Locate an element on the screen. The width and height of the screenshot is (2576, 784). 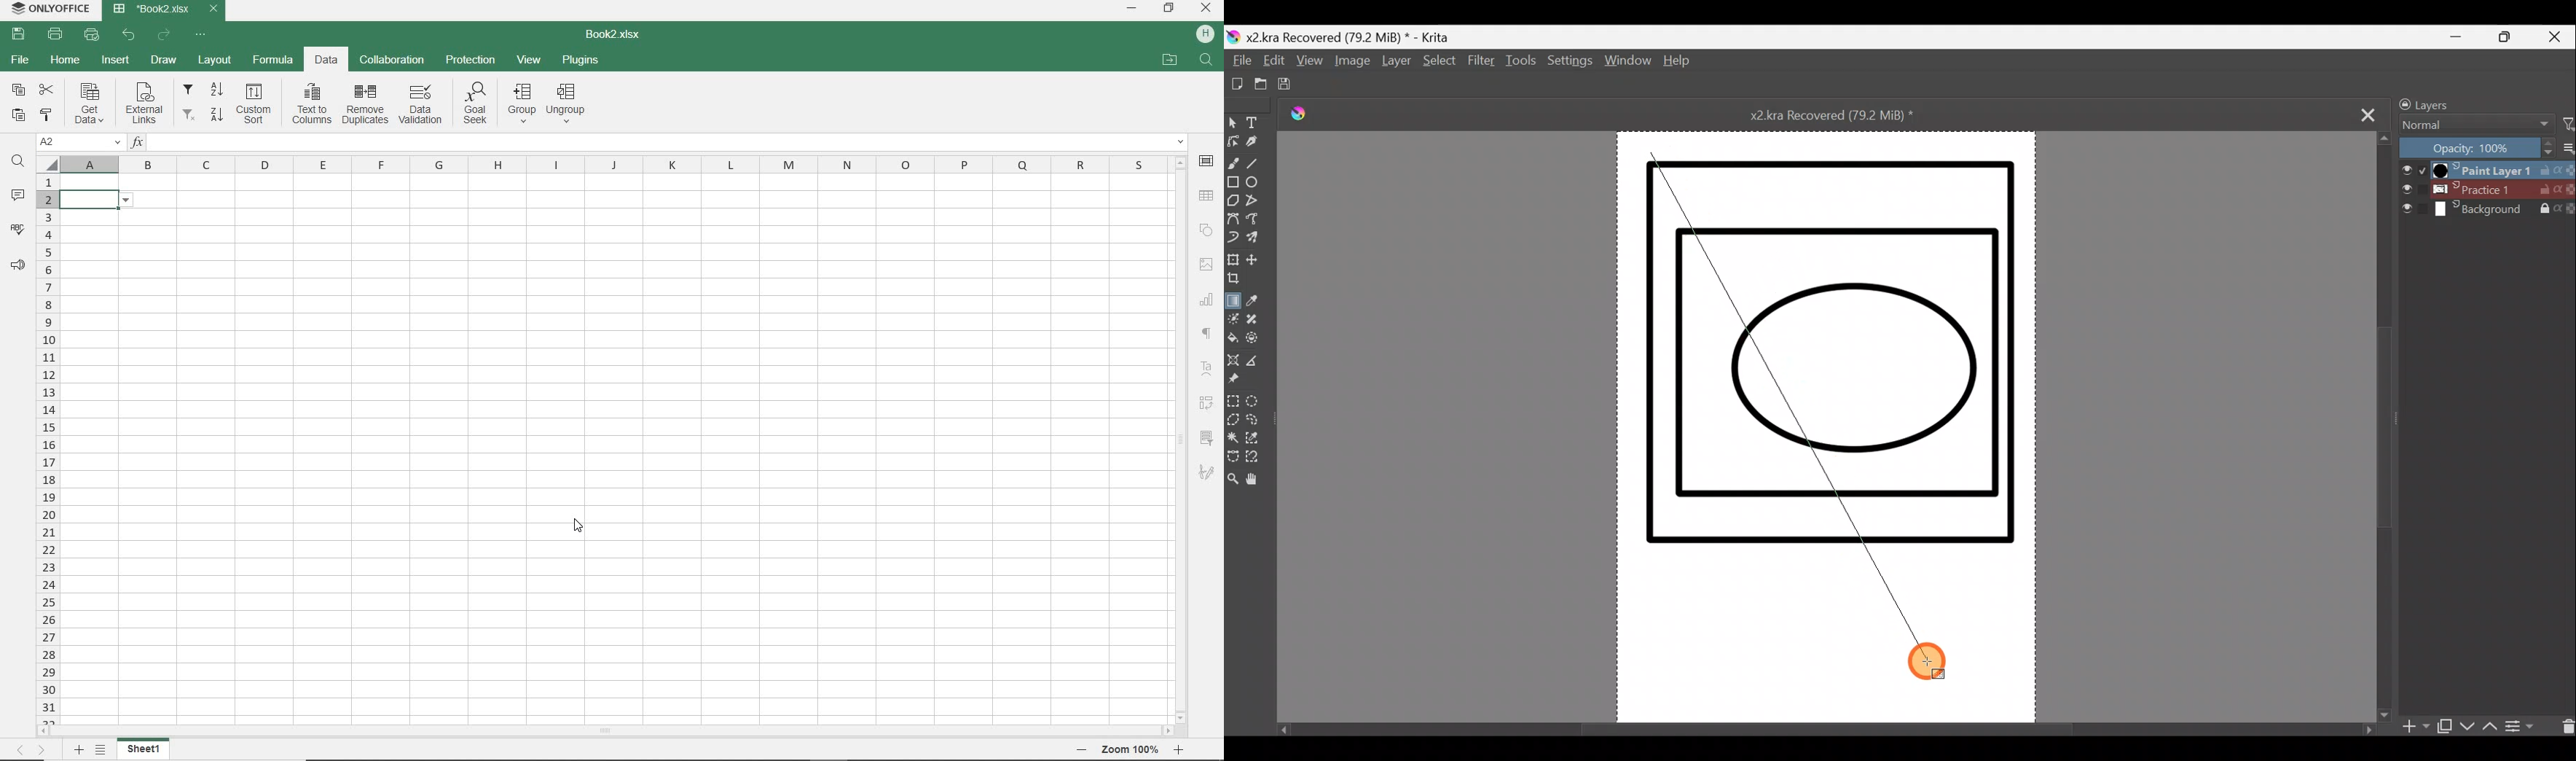
Pan tool is located at coordinates (1256, 483).